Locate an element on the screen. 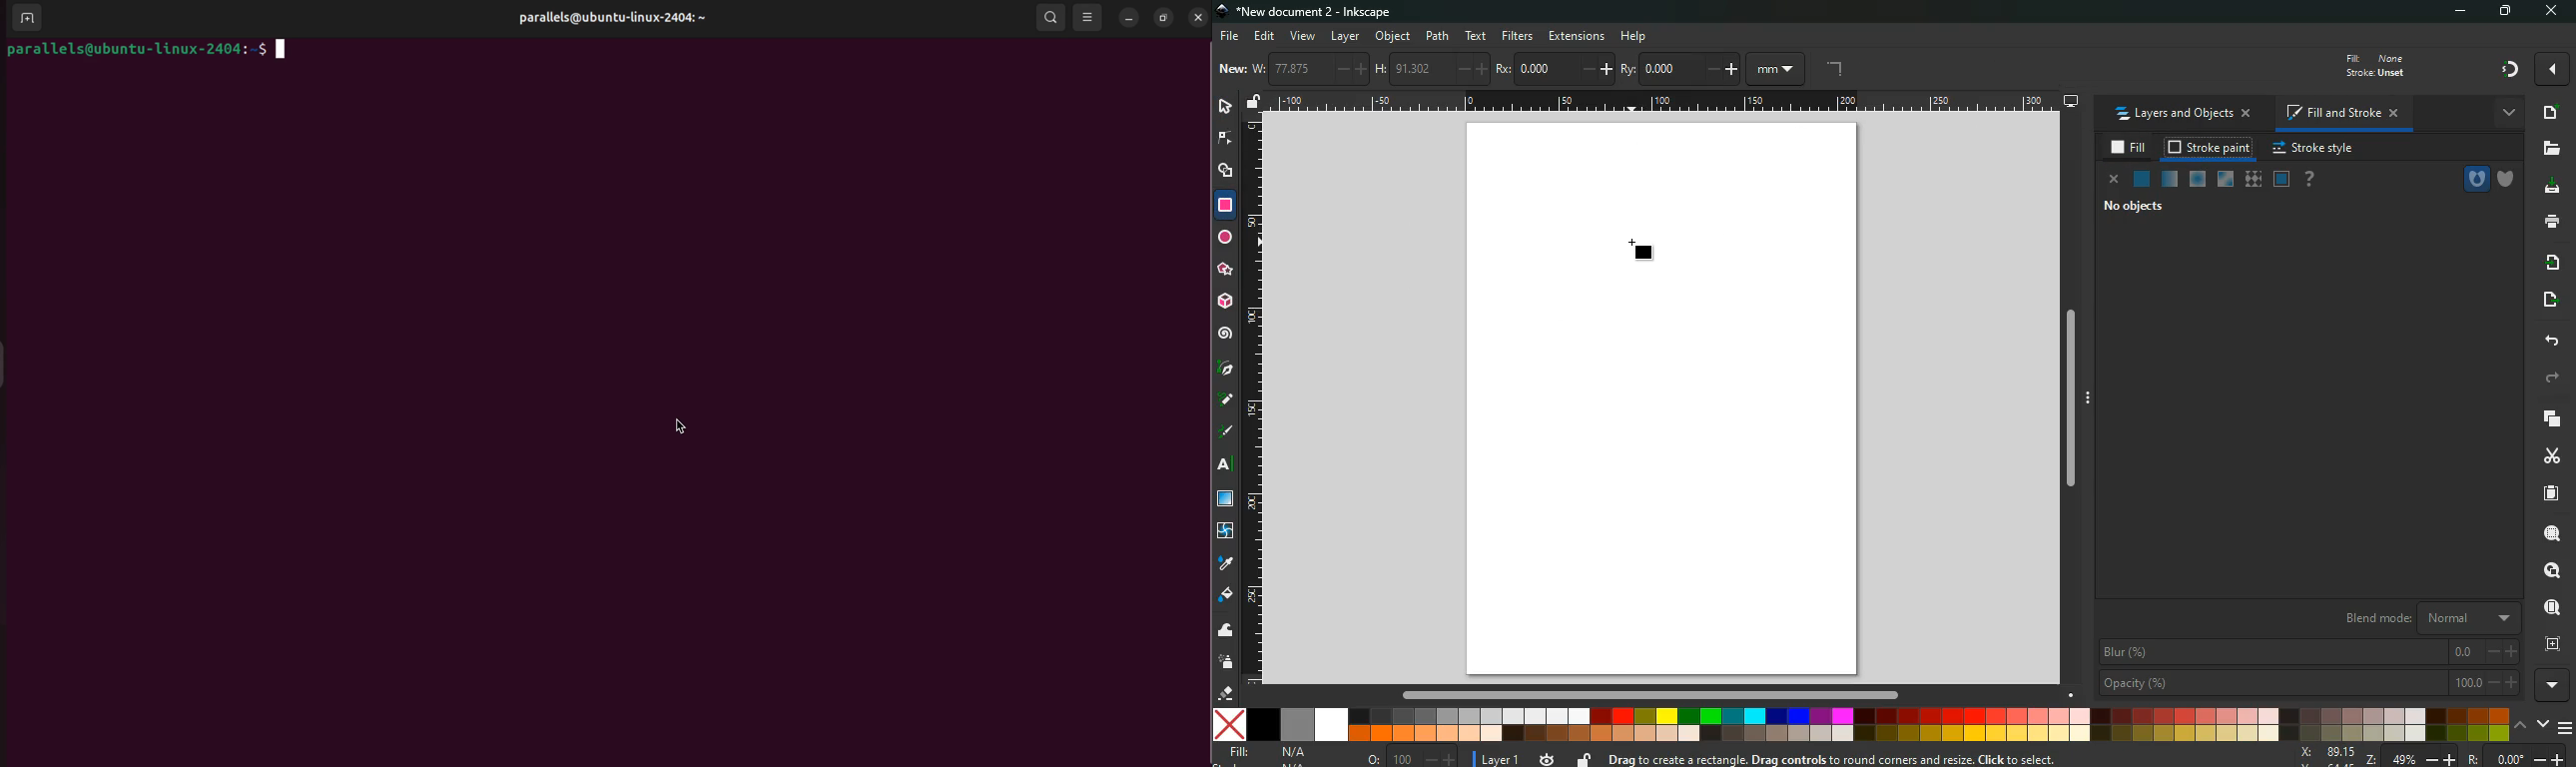  new is located at coordinates (2547, 112).